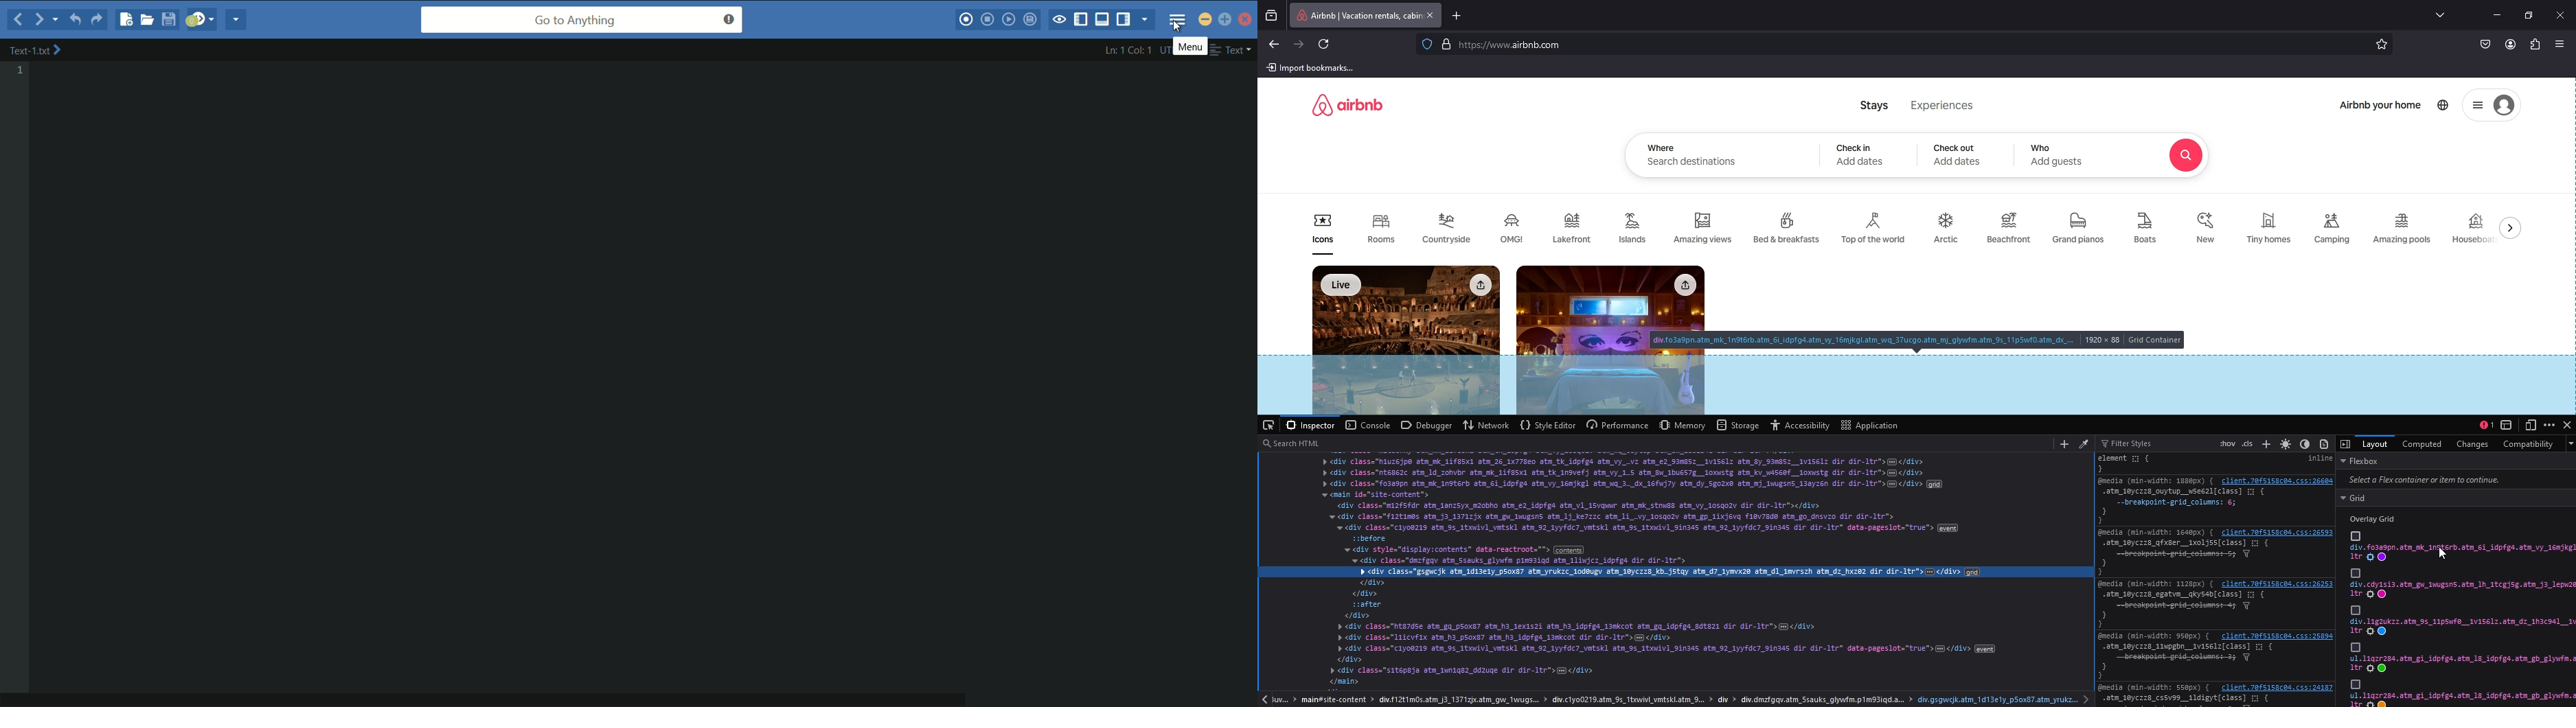 This screenshot has width=2576, height=728. I want to click on , so click(2355, 610).